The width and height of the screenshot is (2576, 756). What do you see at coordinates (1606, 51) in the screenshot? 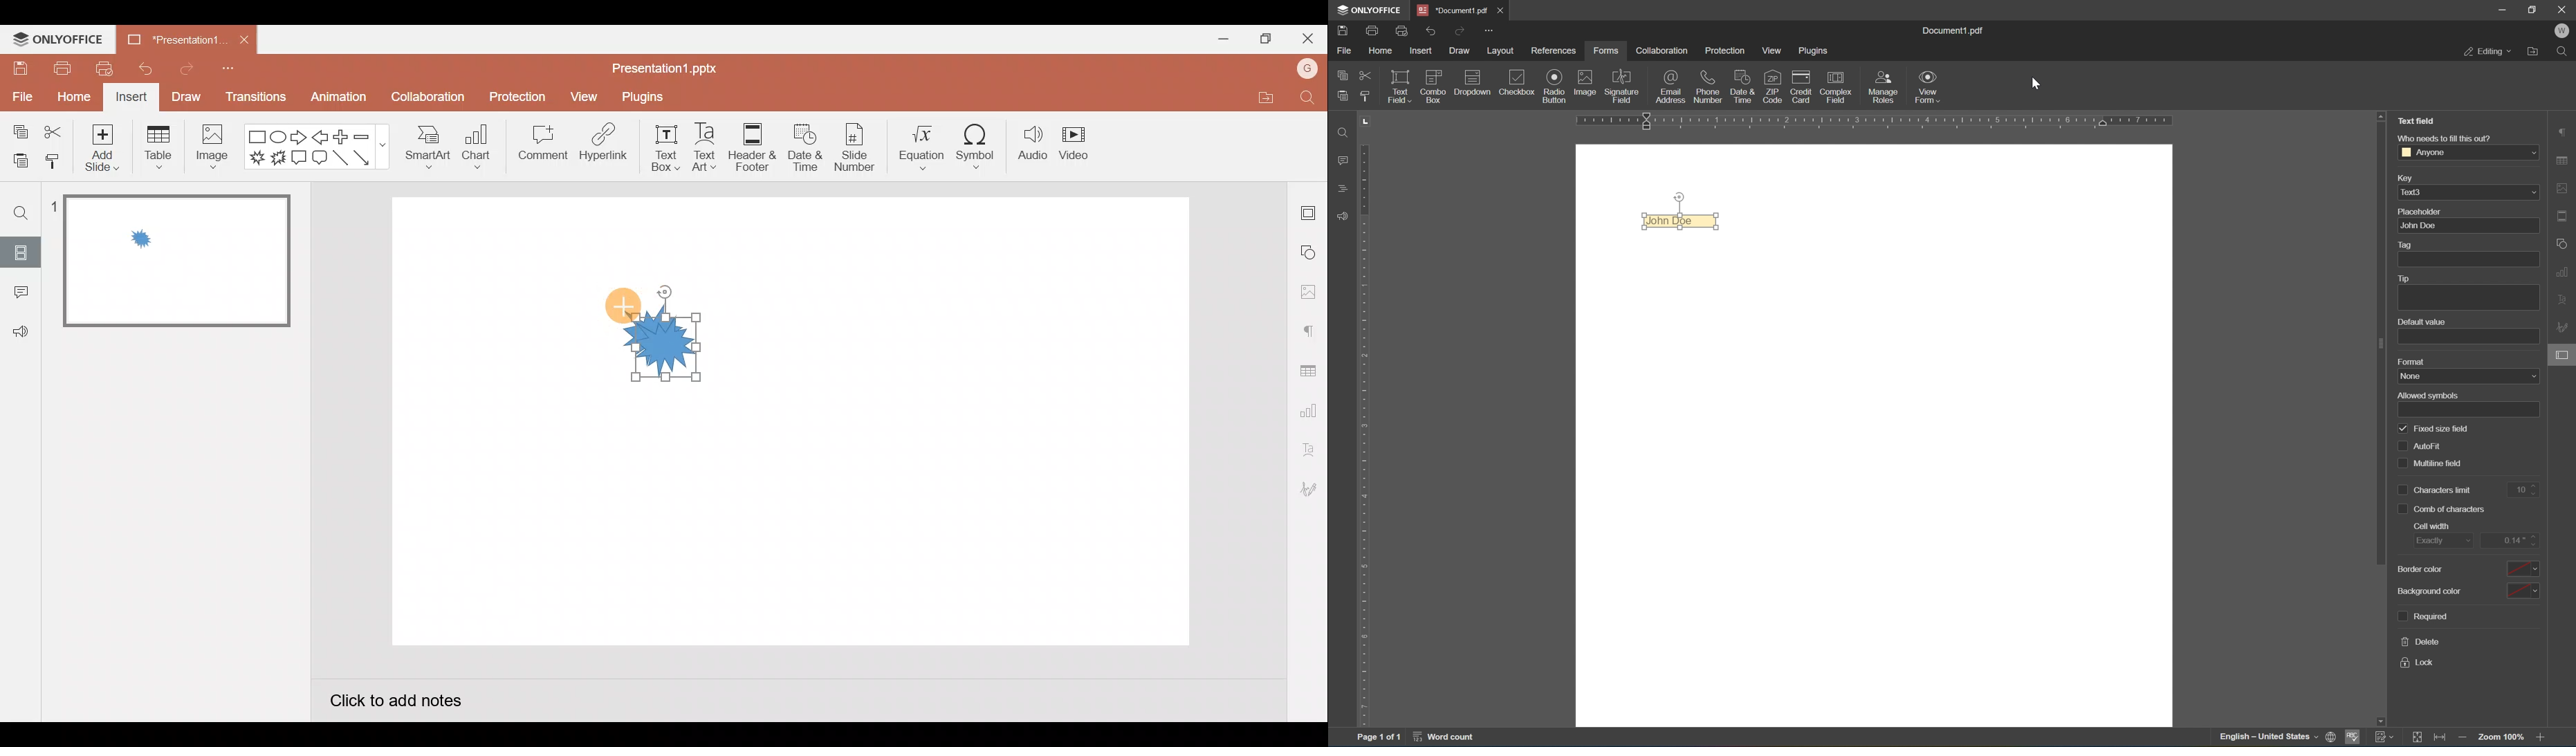
I see `forms` at bounding box center [1606, 51].